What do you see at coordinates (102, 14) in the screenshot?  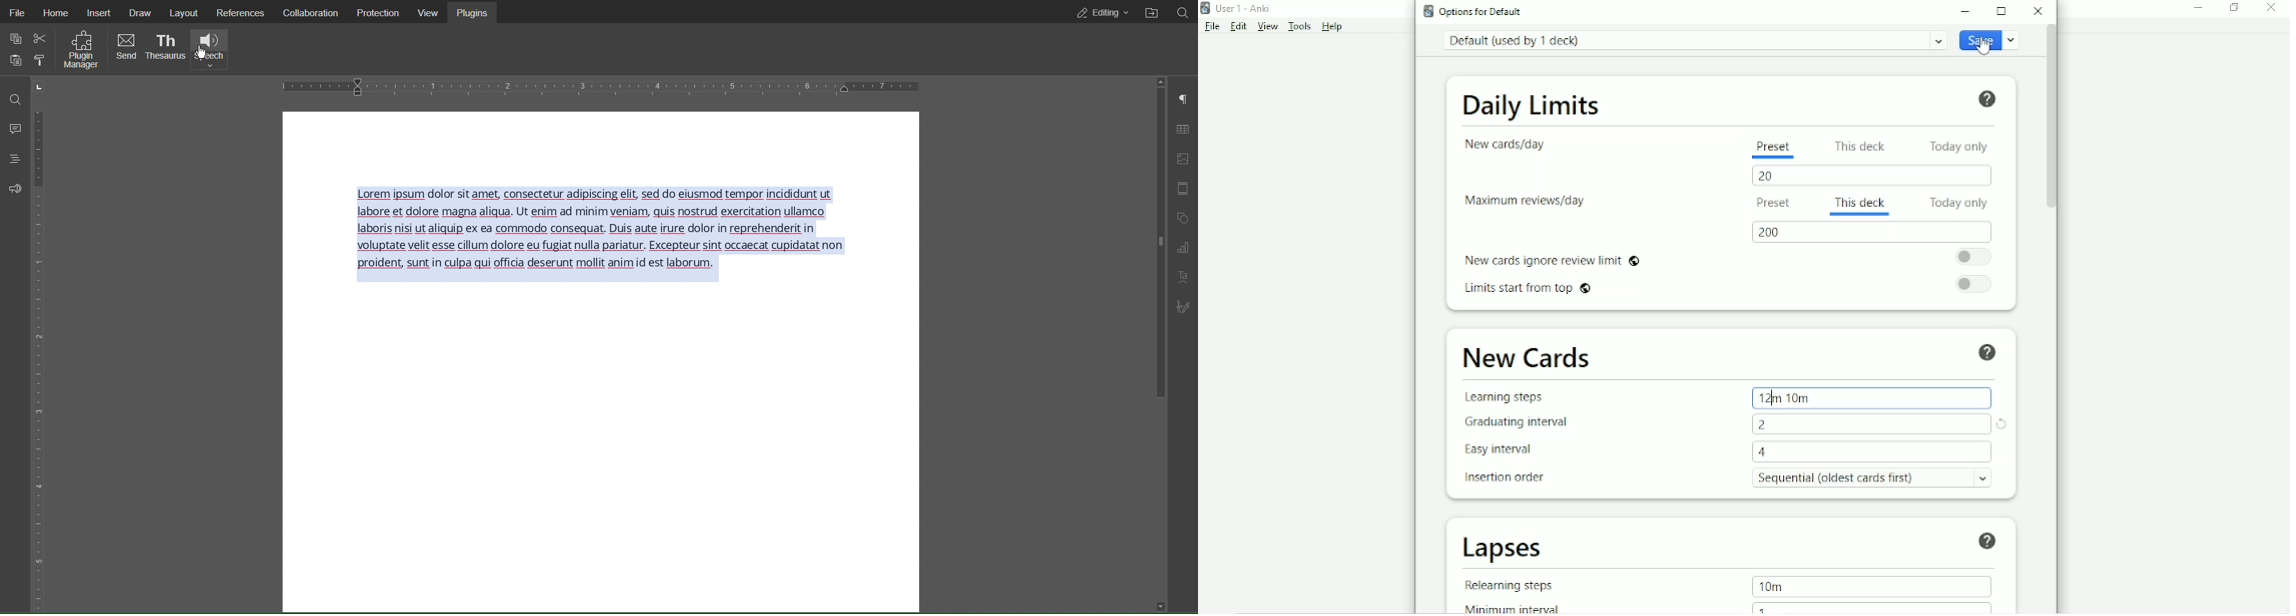 I see `Insert` at bounding box center [102, 14].